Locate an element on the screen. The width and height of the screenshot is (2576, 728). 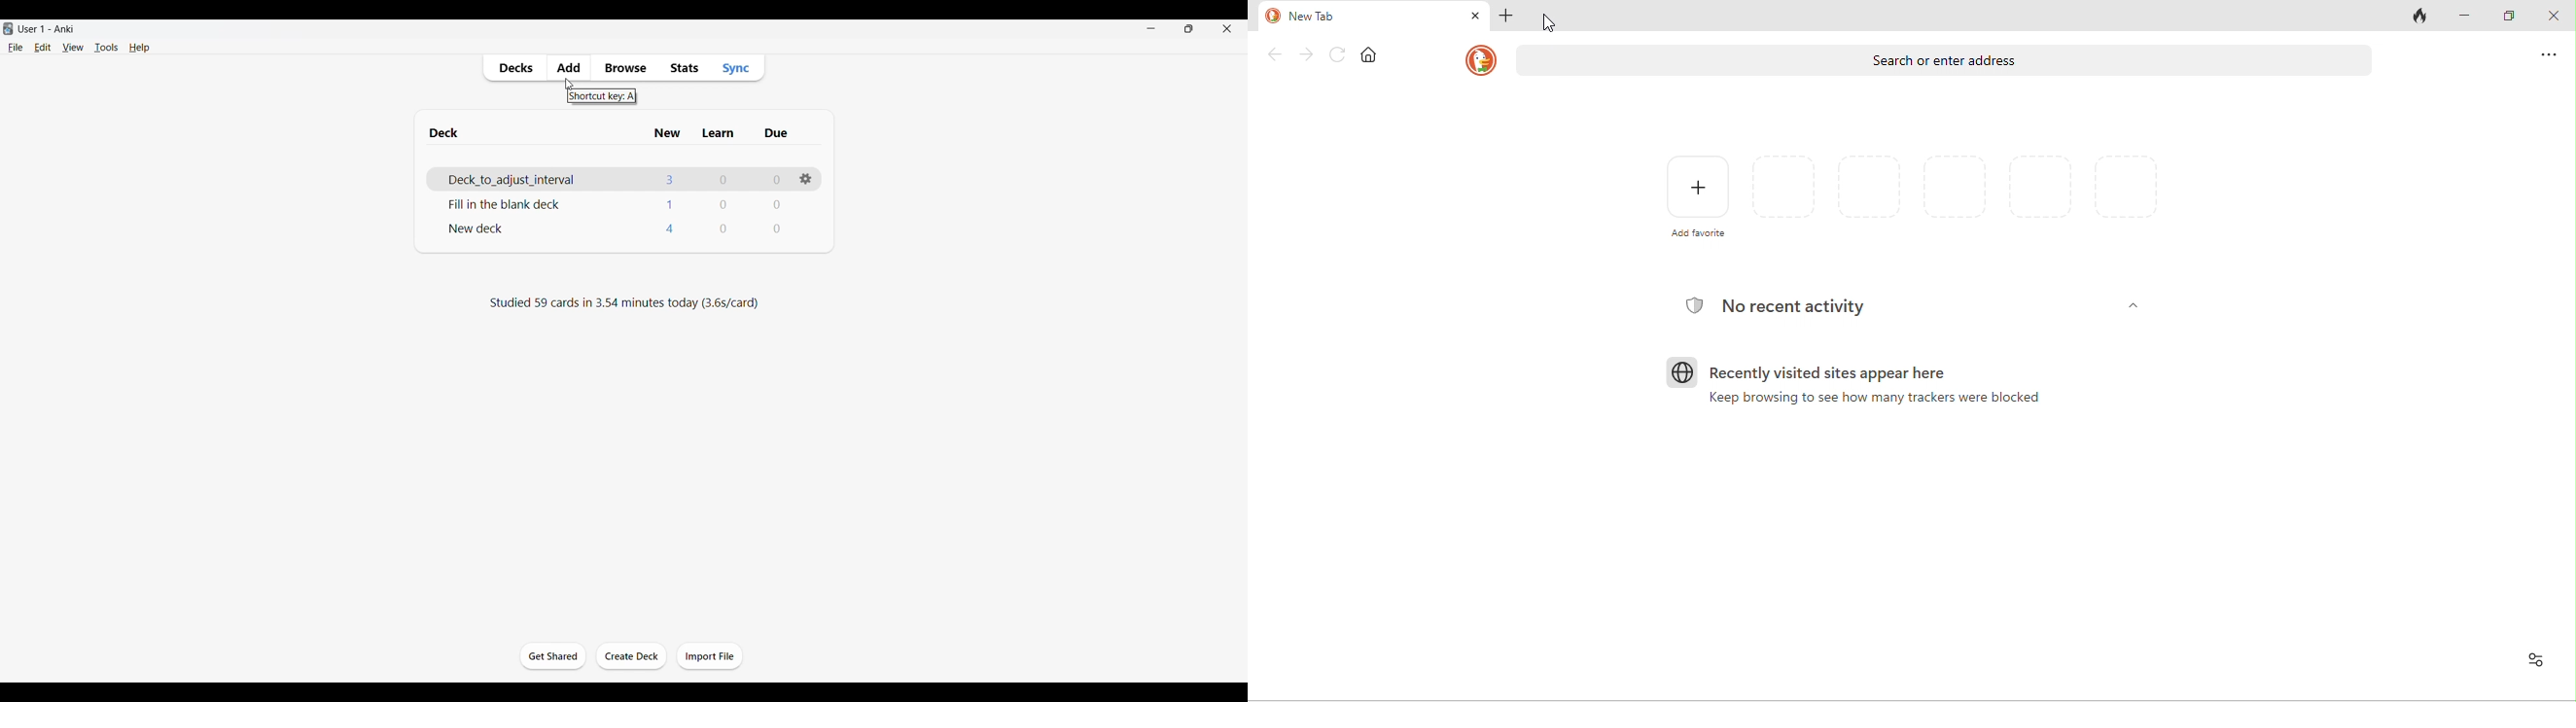
Show interface in smaller tab is located at coordinates (1190, 29).